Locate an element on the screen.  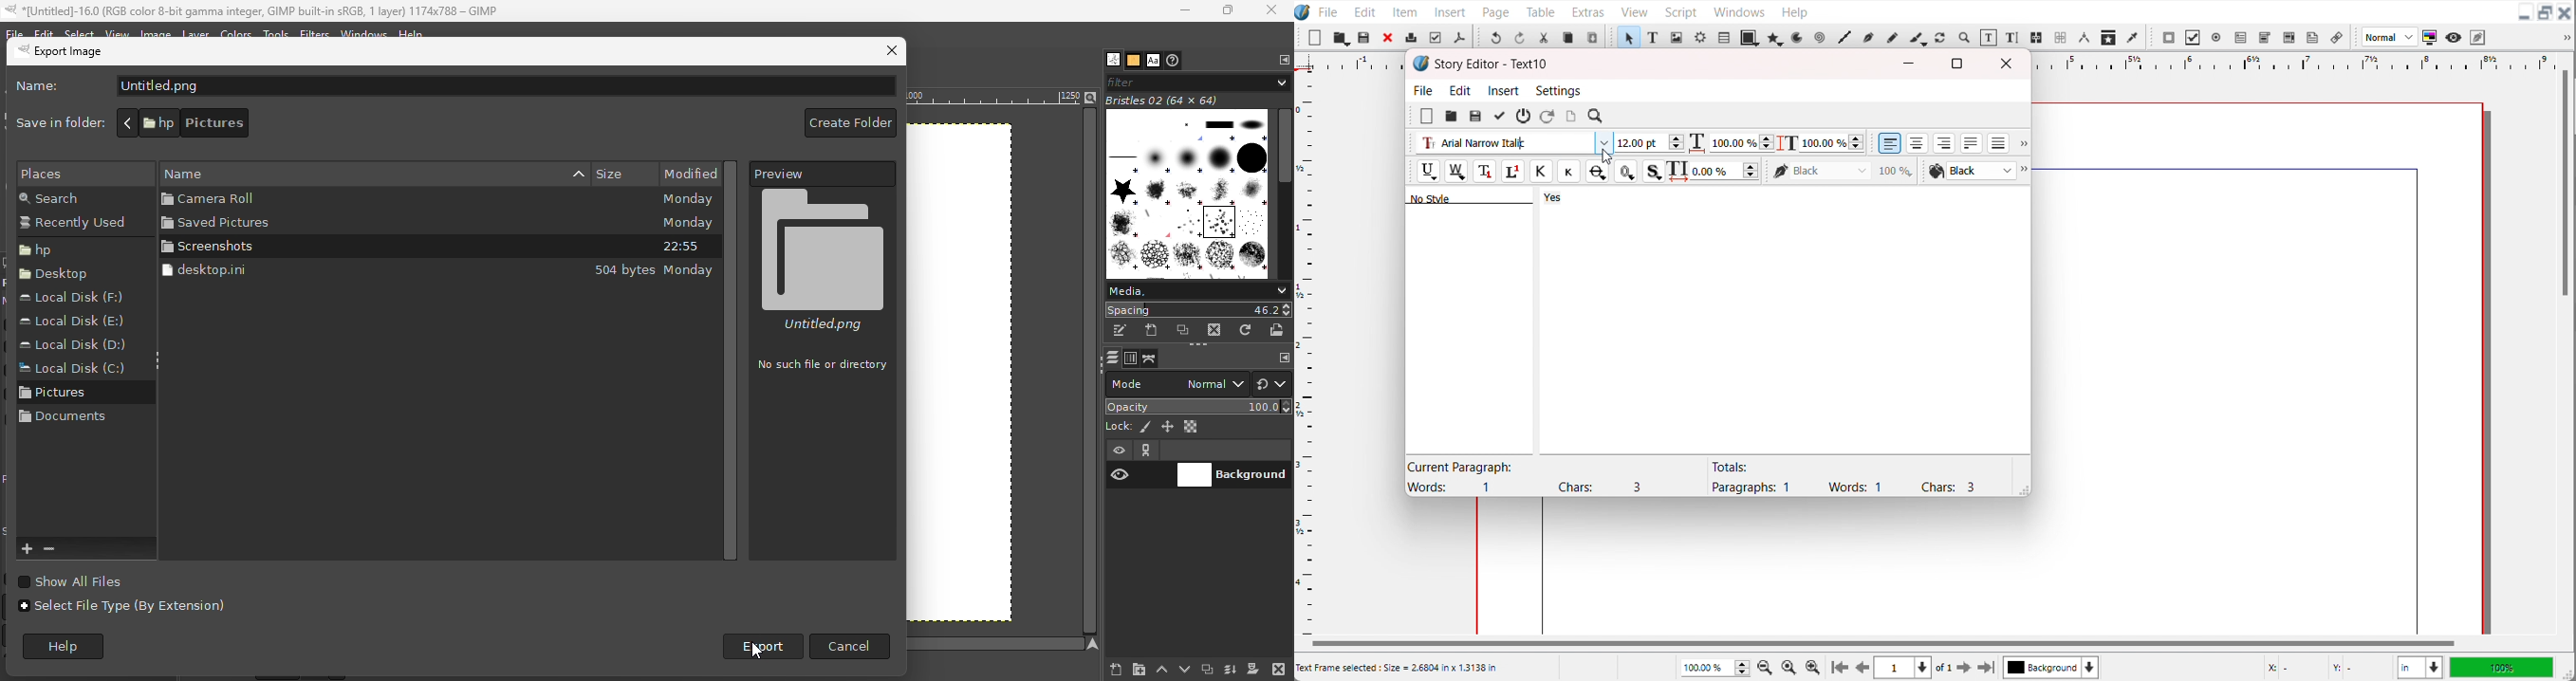
Text is located at coordinates (1536, 477).